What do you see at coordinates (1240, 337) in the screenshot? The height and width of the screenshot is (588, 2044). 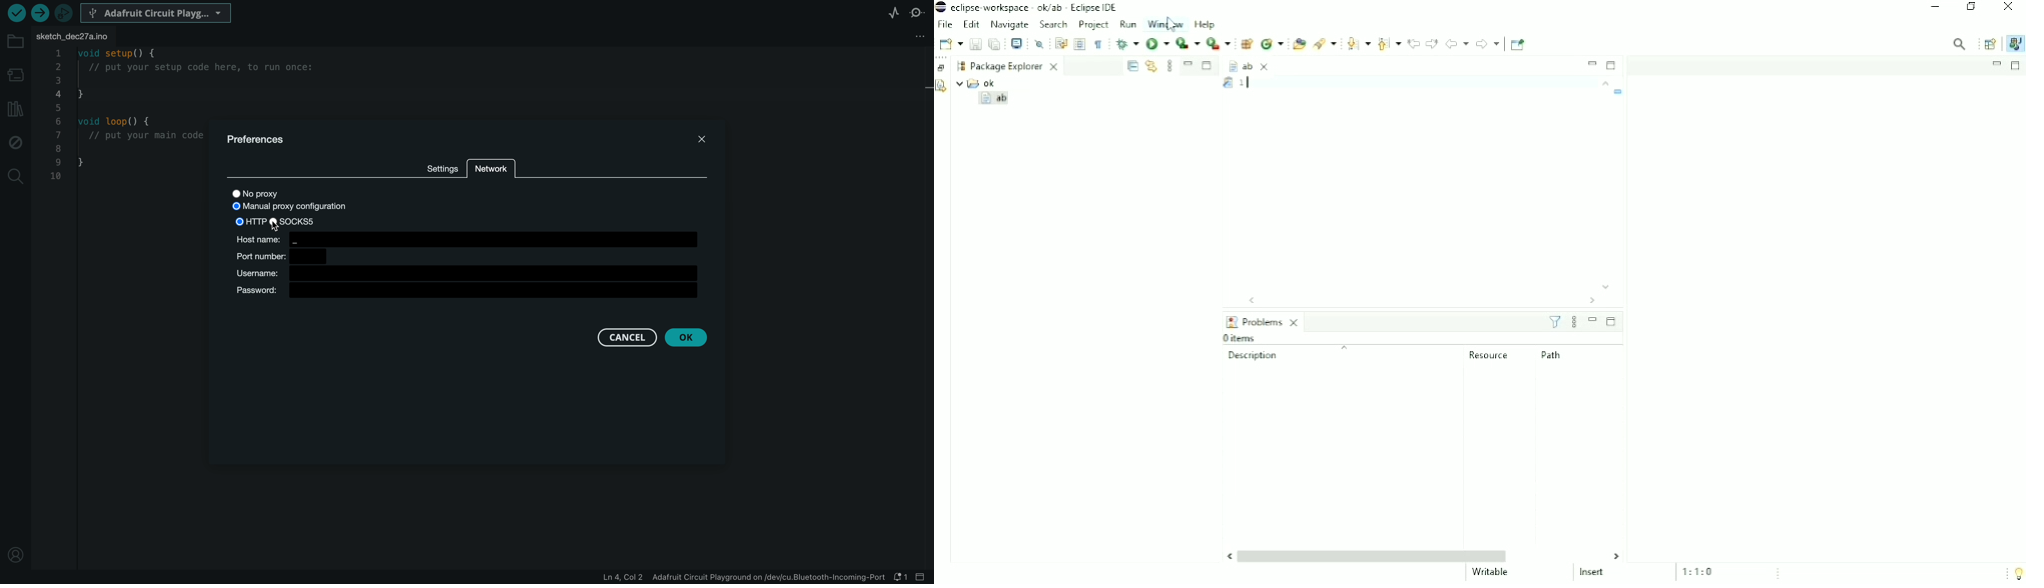 I see `0 items` at bounding box center [1240, 337].